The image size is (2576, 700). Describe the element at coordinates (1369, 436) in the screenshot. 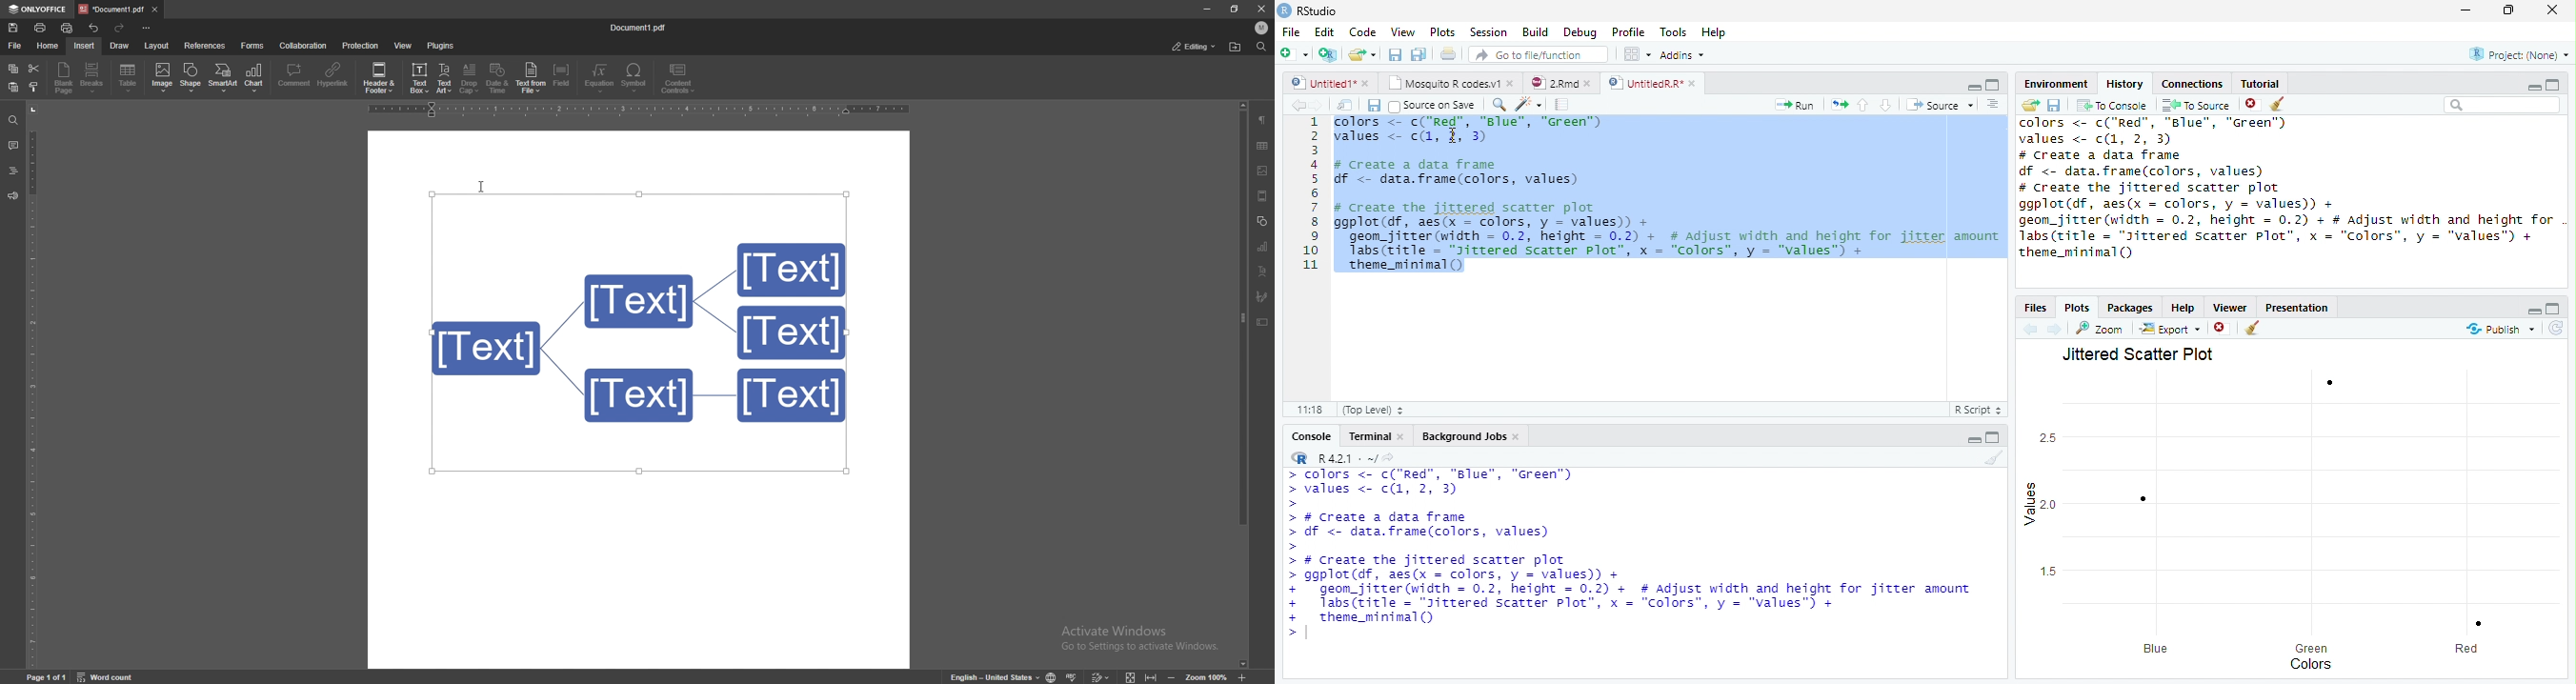

I see `Terminal` at that location.